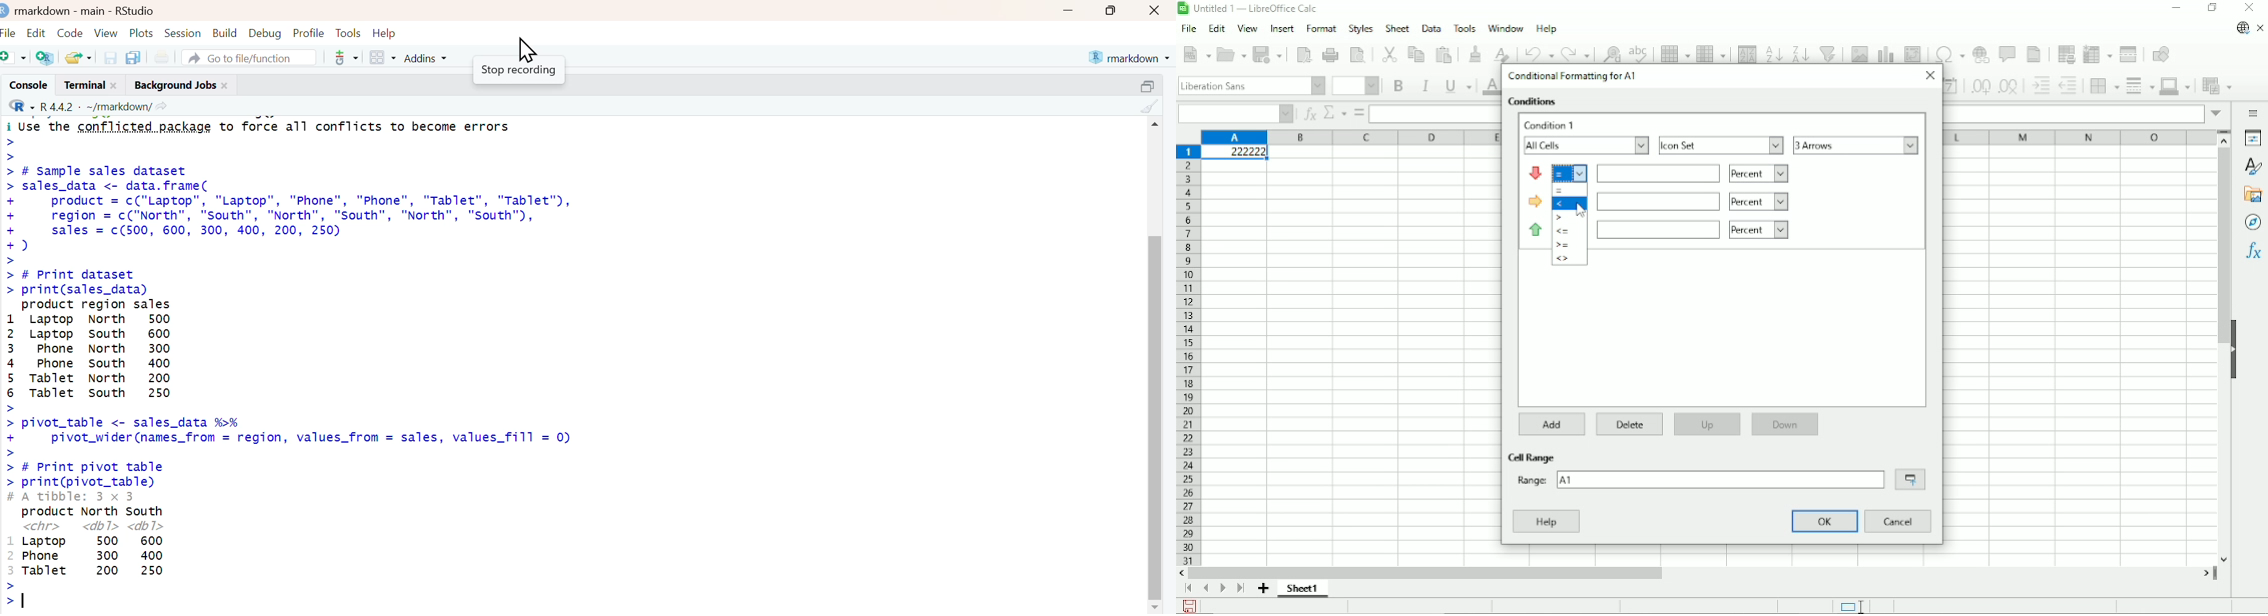 The width and height of the screenshot is (2268, 616). What do you see at coordinates (2216, 114) in the screenshot?
I see `expand formula bar` at bounding box center [2216, 114].